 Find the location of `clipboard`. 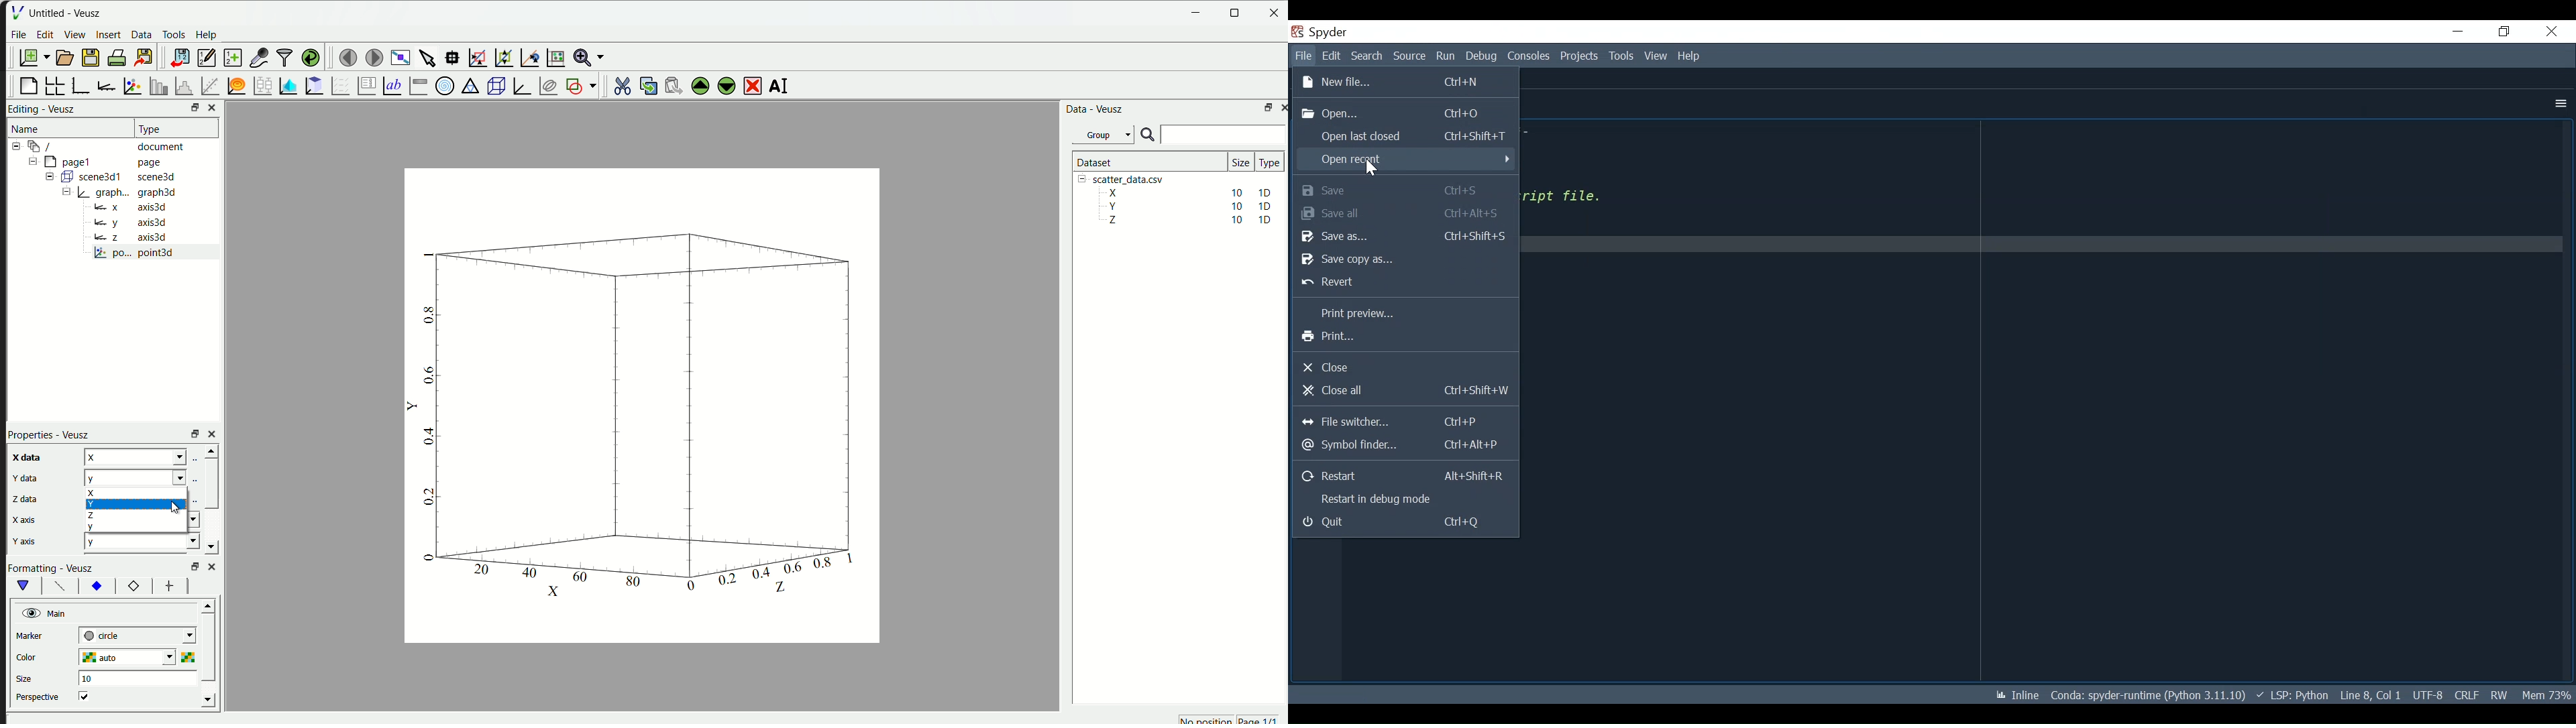

clipboard is located at coordinates (313, 86).